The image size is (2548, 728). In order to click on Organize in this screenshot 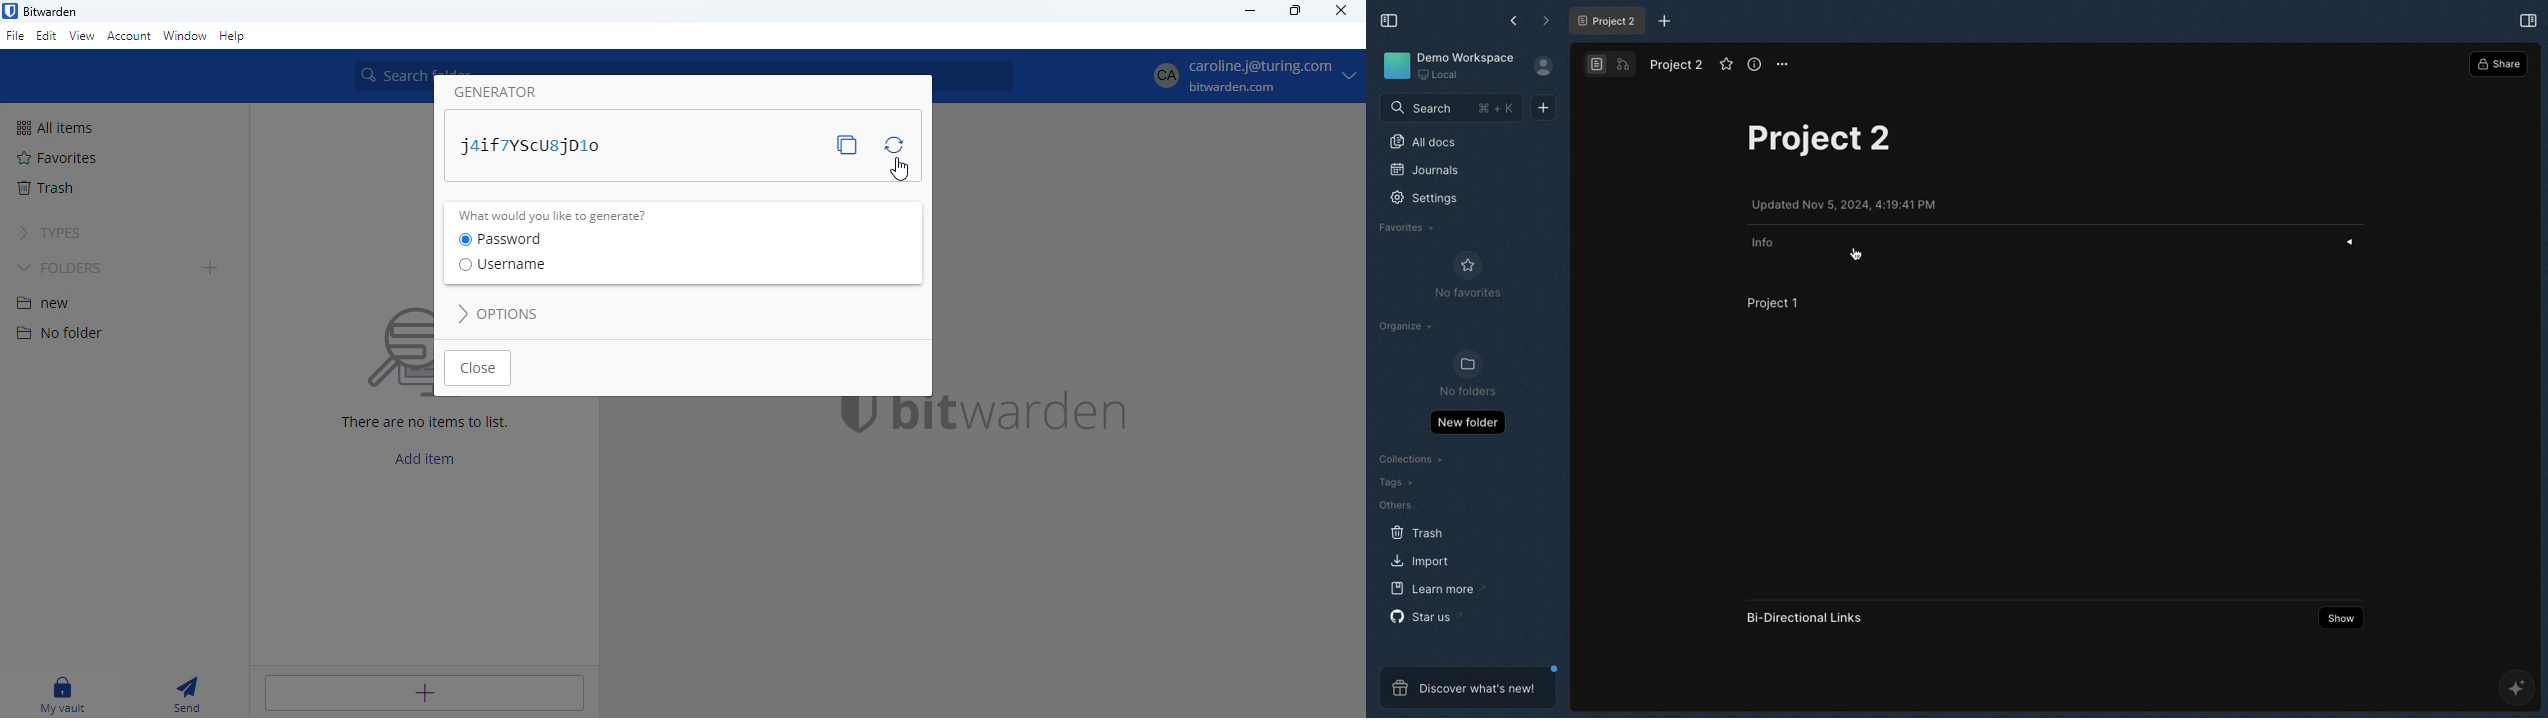, I will do `click(1409, 325)`.